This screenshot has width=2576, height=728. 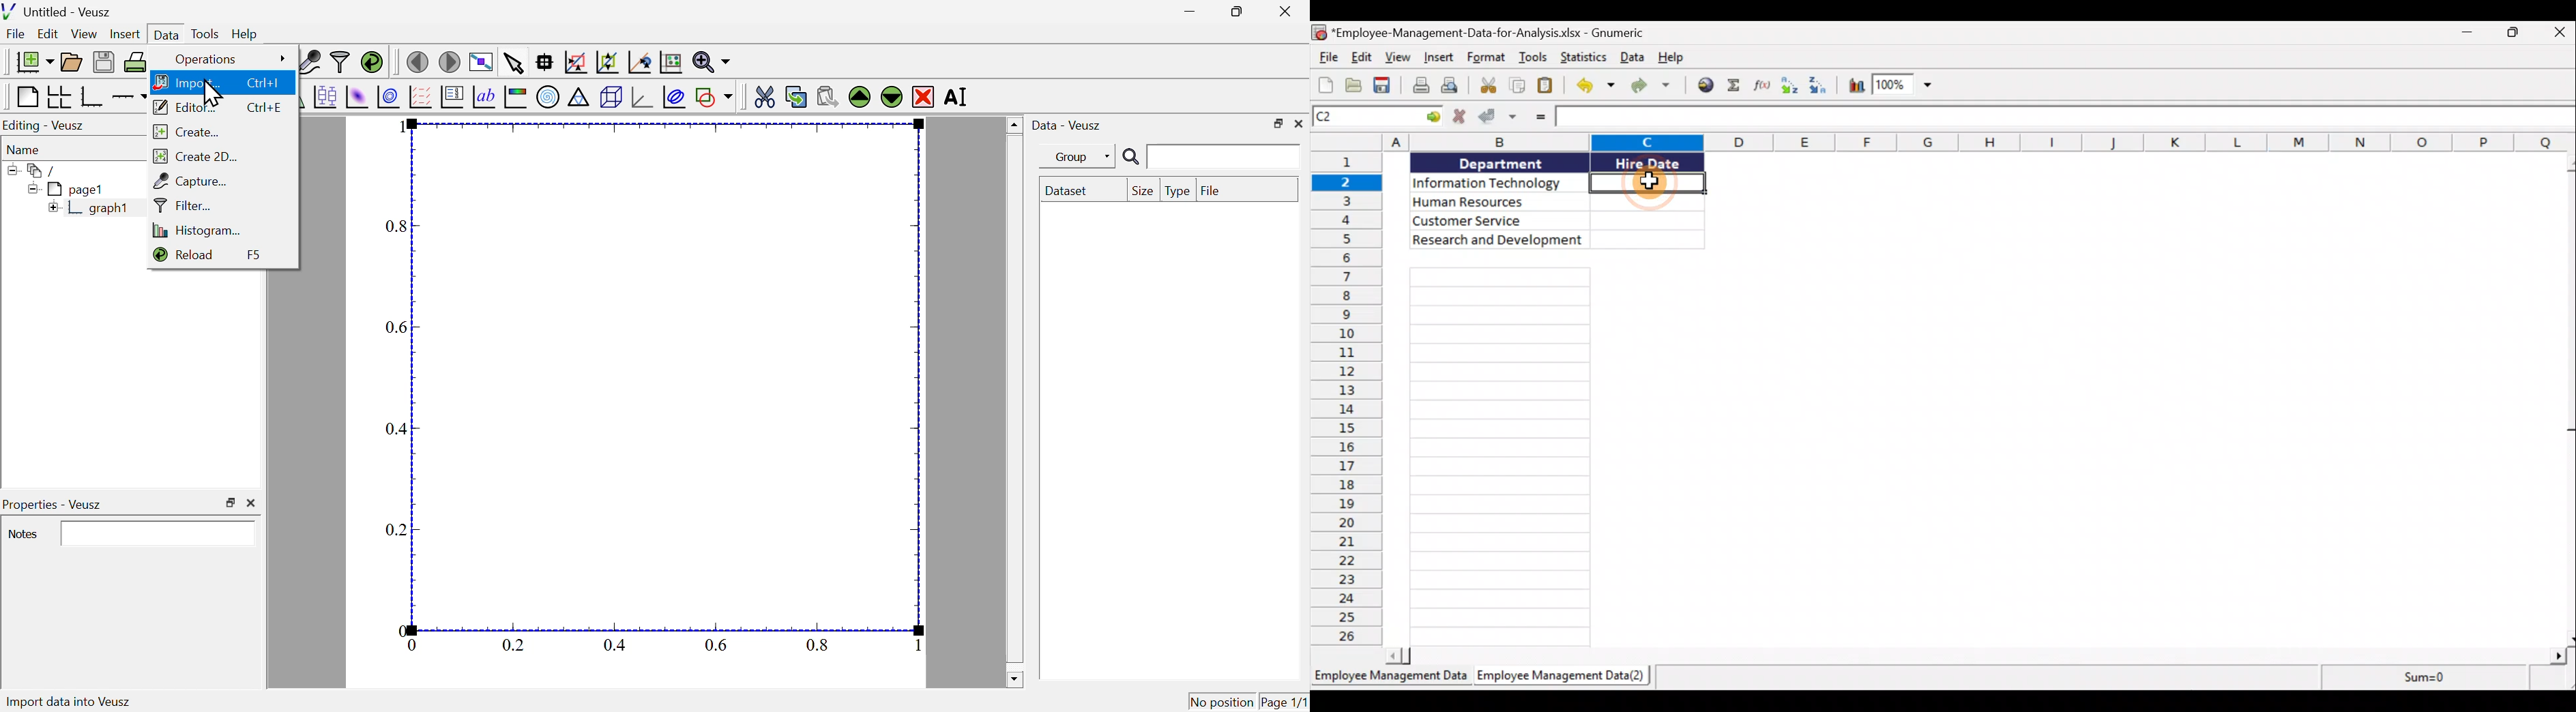 What do you see at coordinates (1325, 57) in the screenshot?
I see `File` at bounding box center [1325, 57].